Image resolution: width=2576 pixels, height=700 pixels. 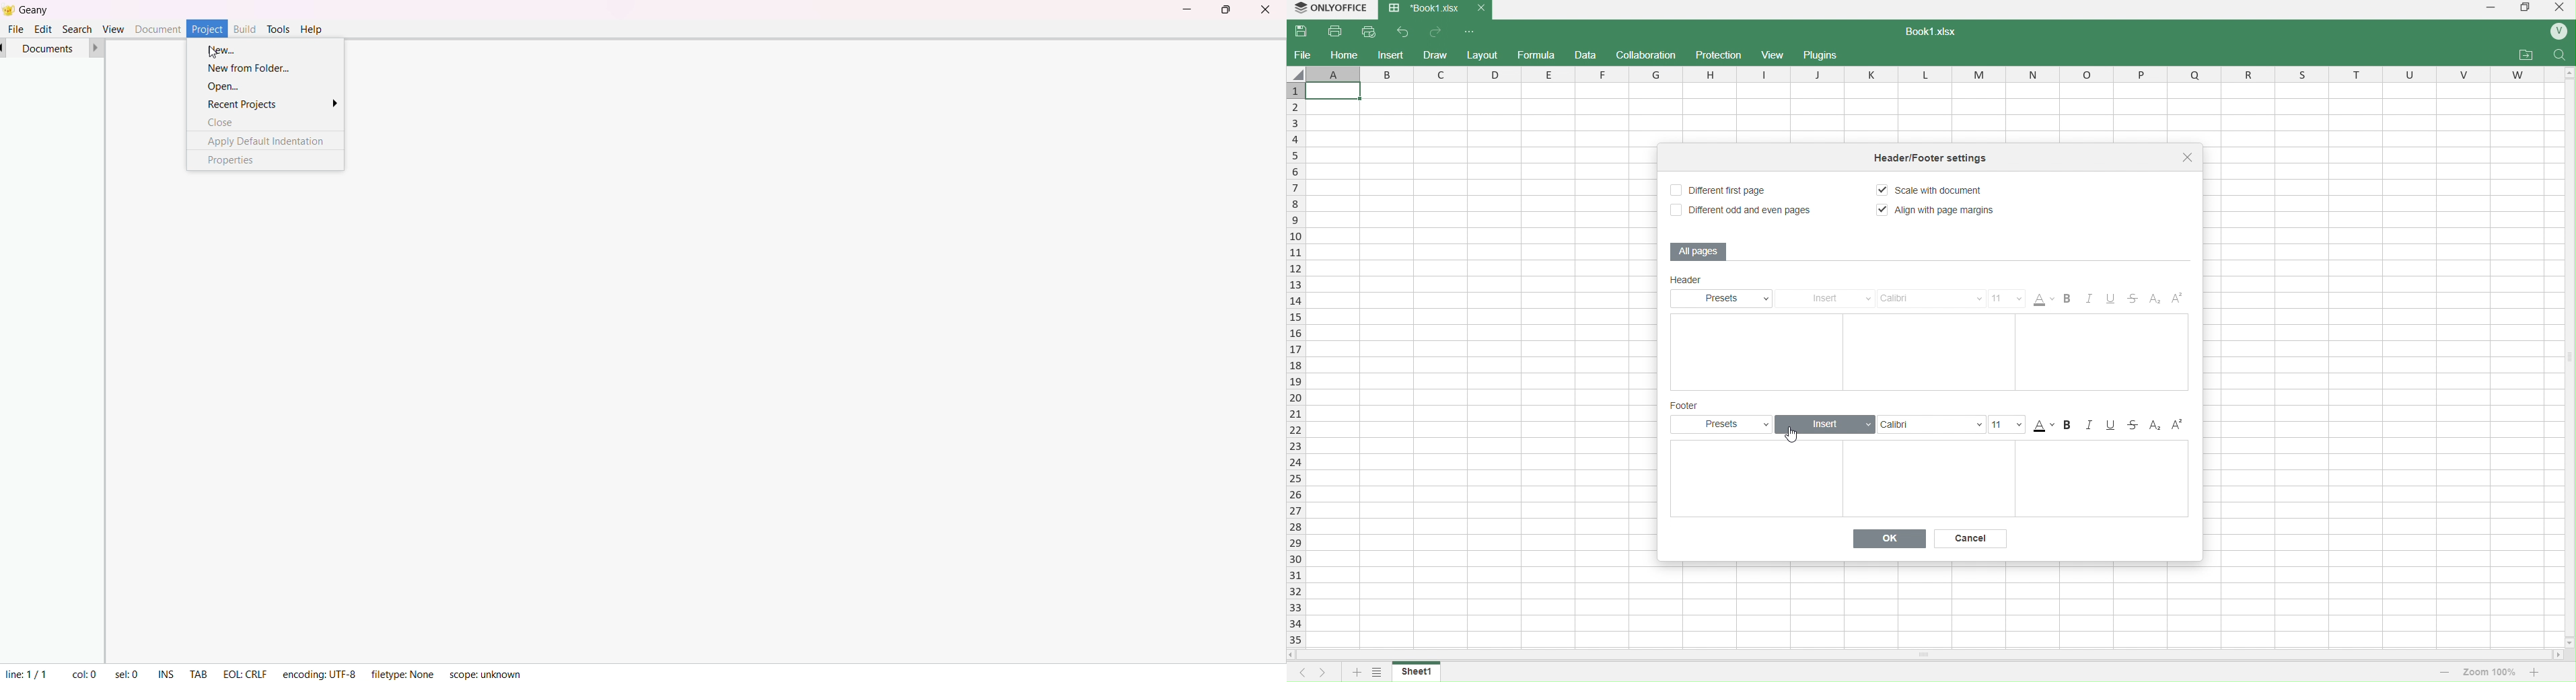 What do you see at coordinates (2178, 301) in the screenshot?
I see `Superscript` at bounding box center [2178, 301].